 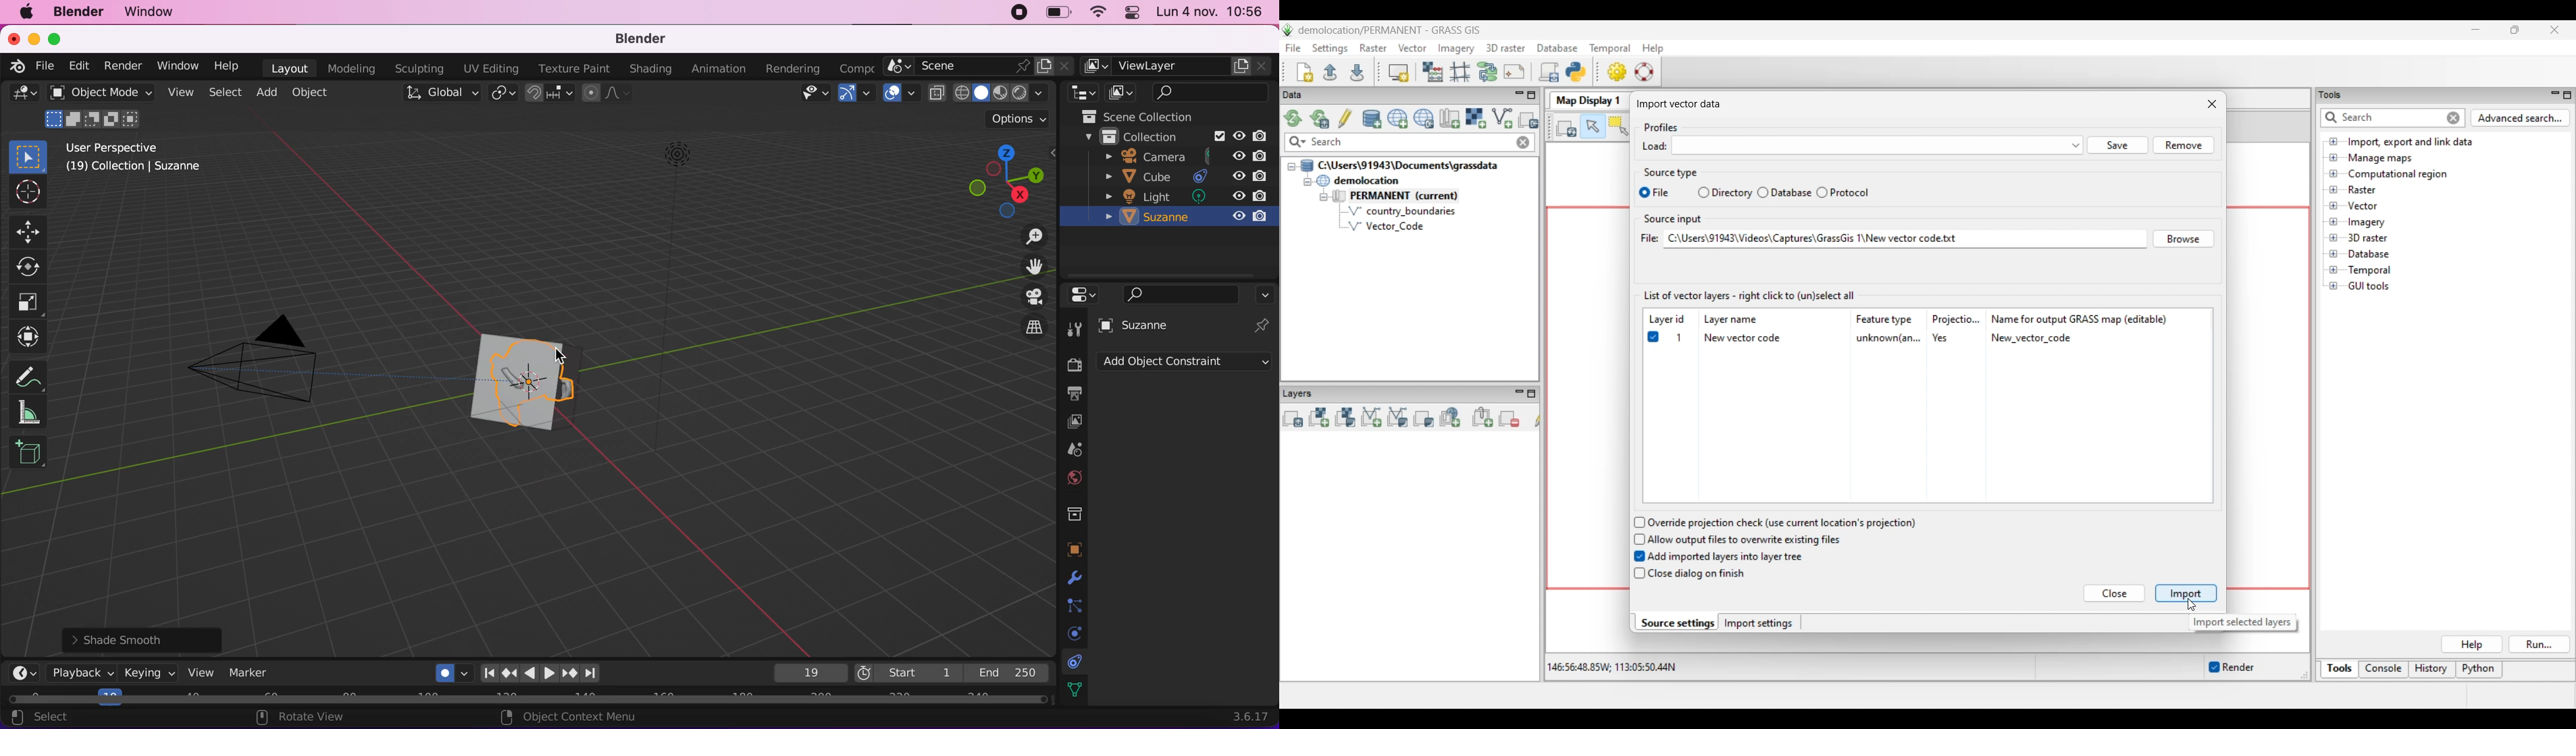 What do you see at coordinates (29, 154) in the screenshot?
I see `select box` at bounding box center [29, 154].